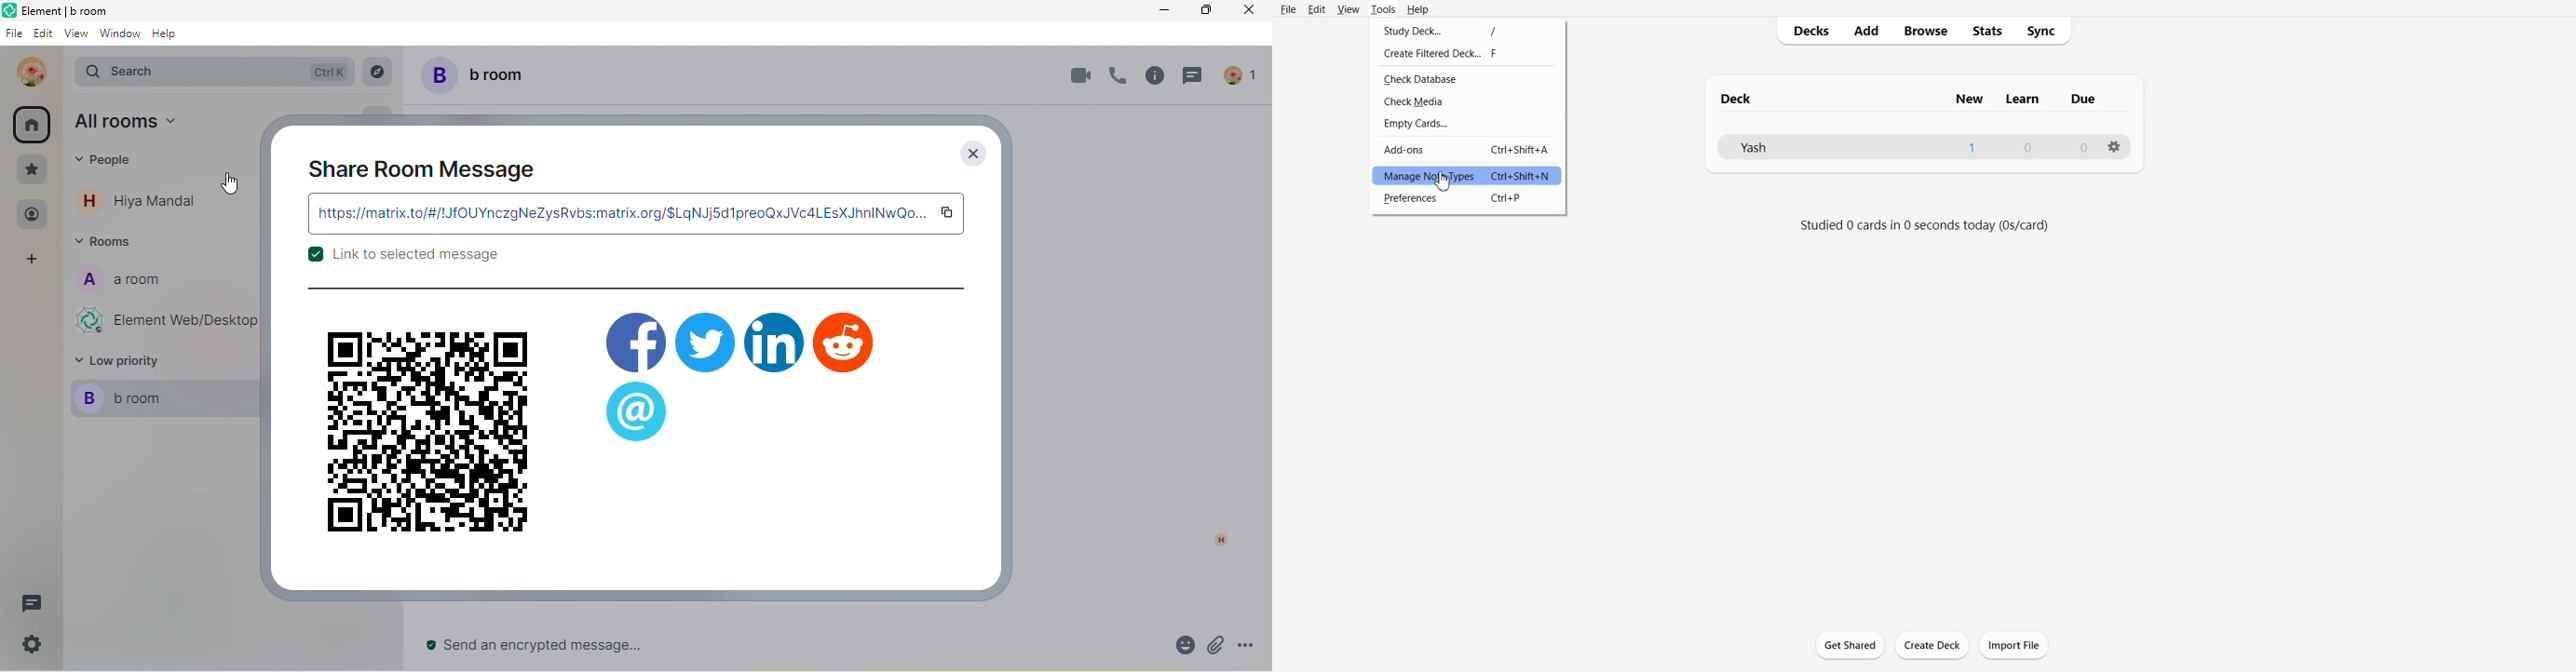 The width and height of the screenshot is (2576, 672). Describe the element at coordinates (1925, 31) in the screenshot. I see `Browser` at that location.